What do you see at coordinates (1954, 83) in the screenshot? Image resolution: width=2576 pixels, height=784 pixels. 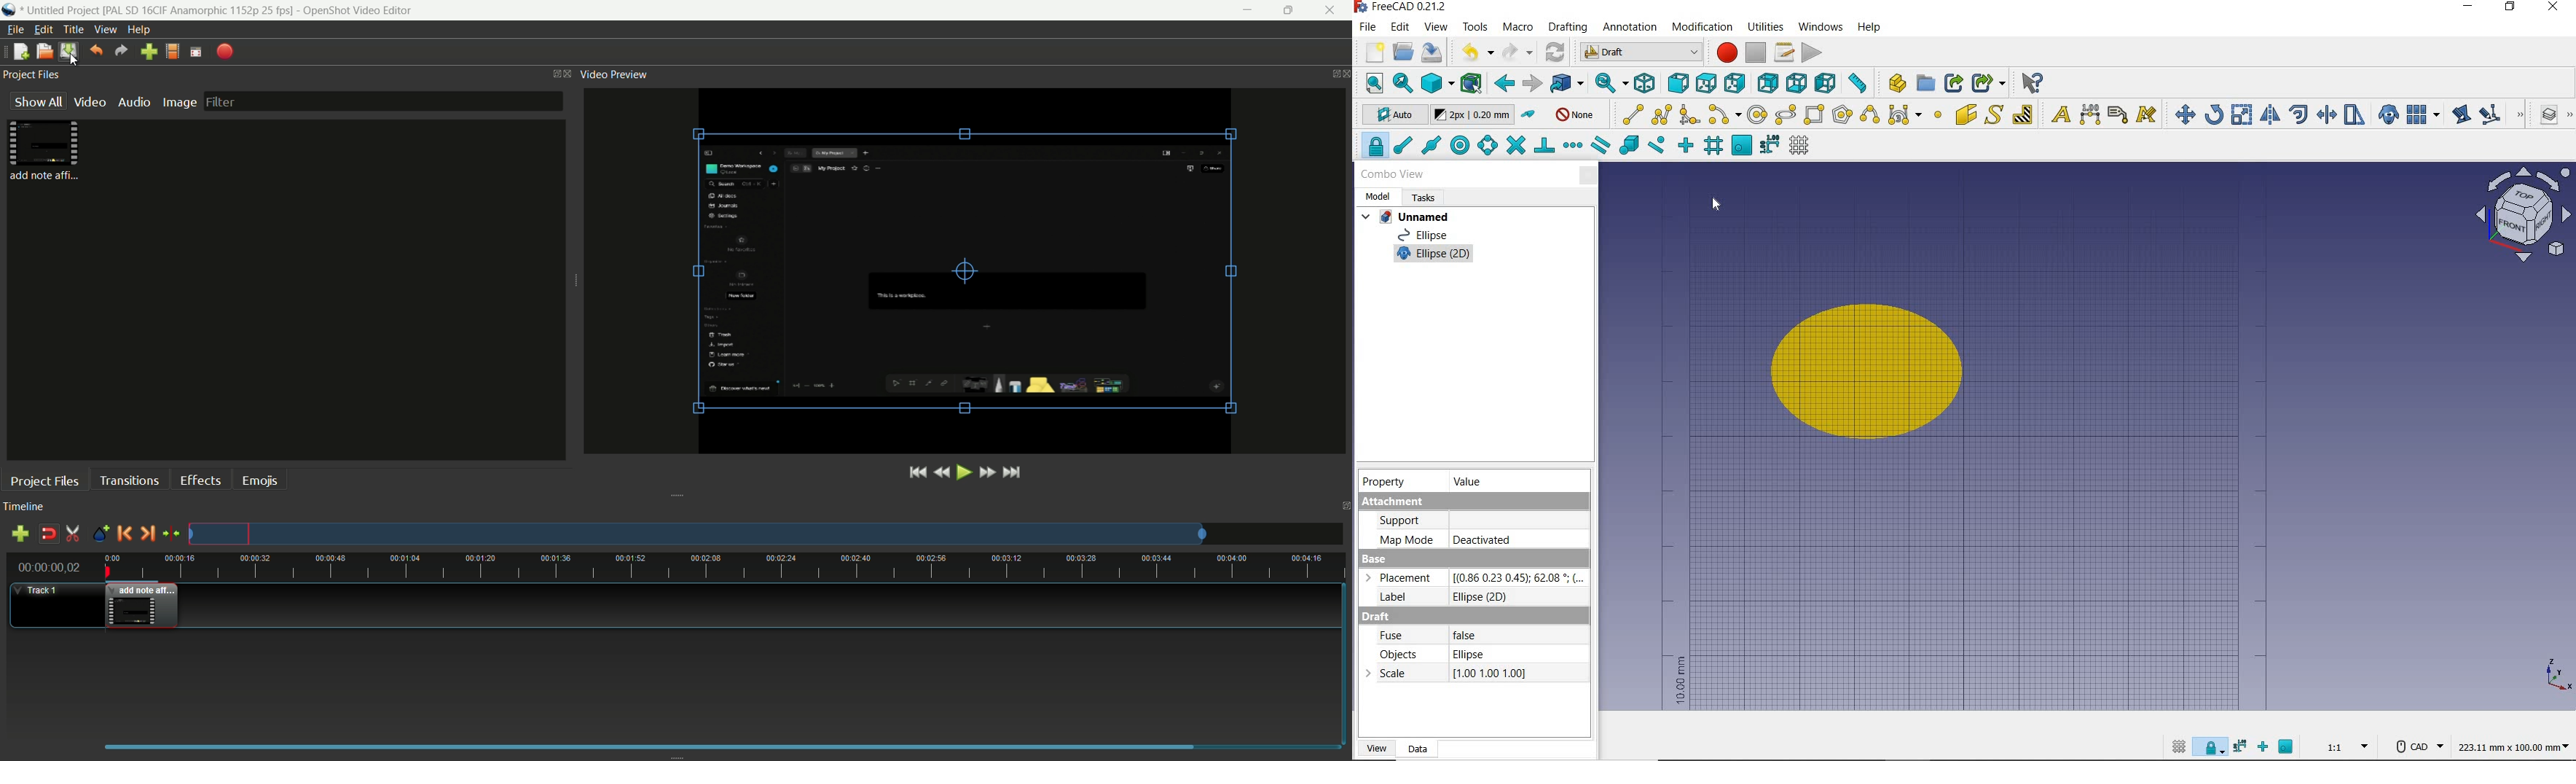 I see `make link` at bounding box center [1954, 83].